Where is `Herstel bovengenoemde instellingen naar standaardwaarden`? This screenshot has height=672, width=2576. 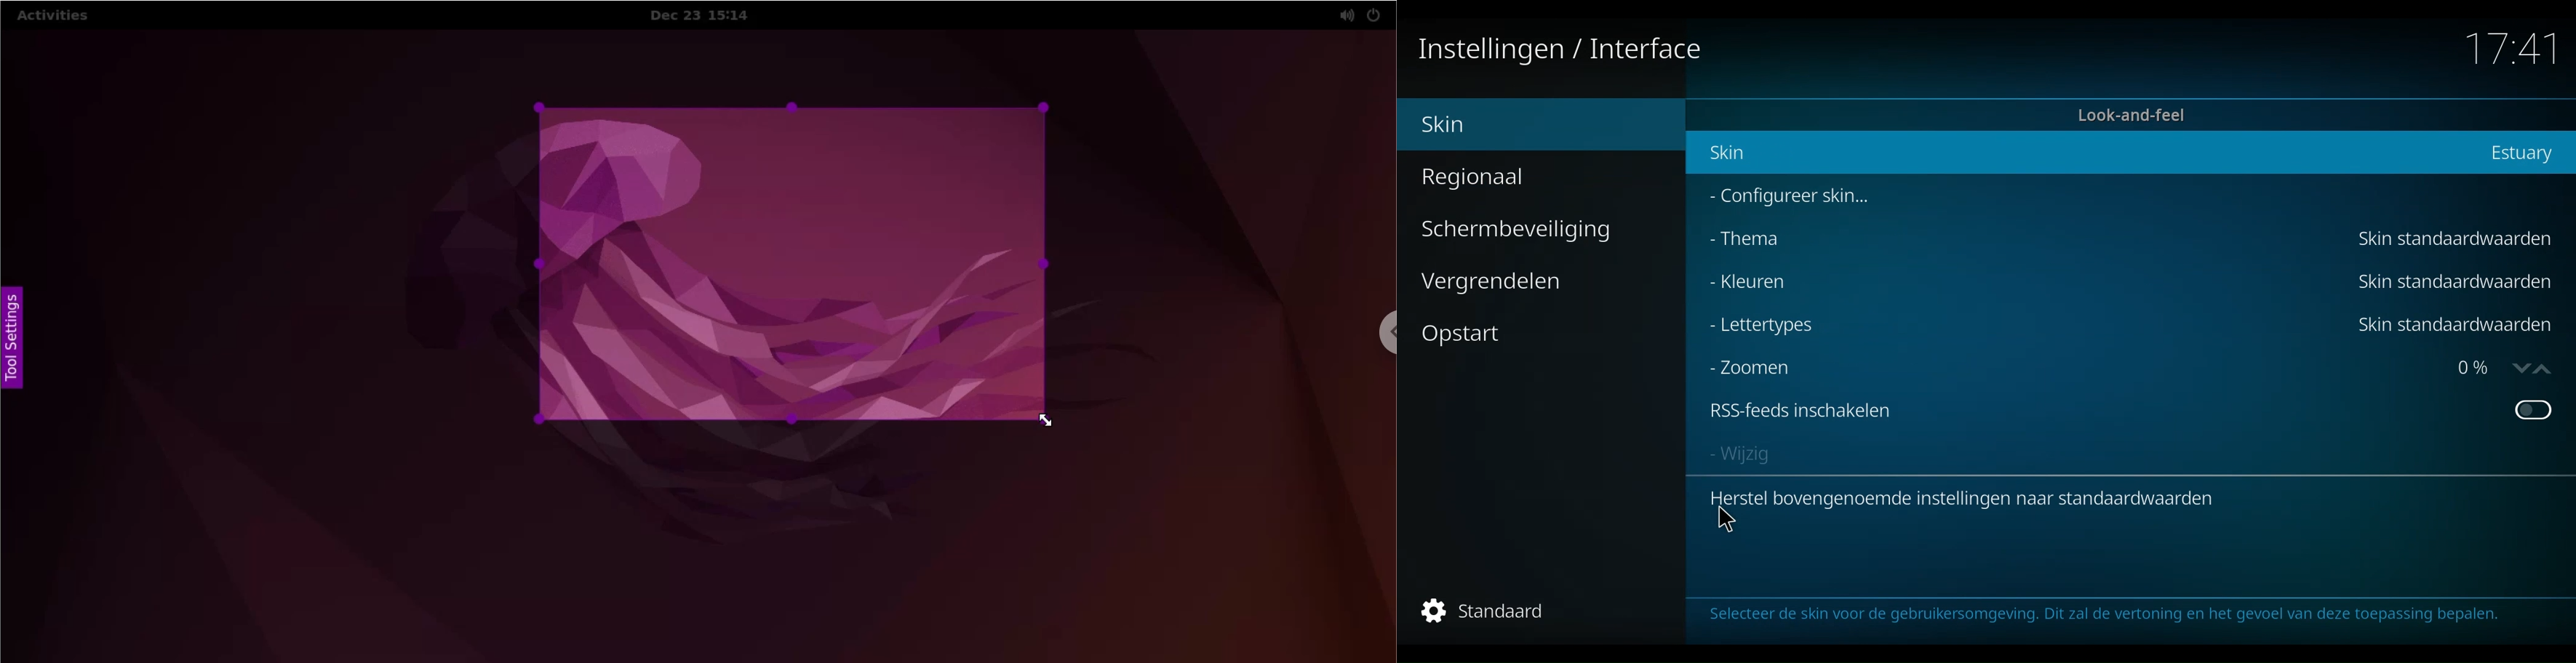
Herstel bovengenoemde instellingen naar standaardwaarden is located at coordinates (1962, 497).